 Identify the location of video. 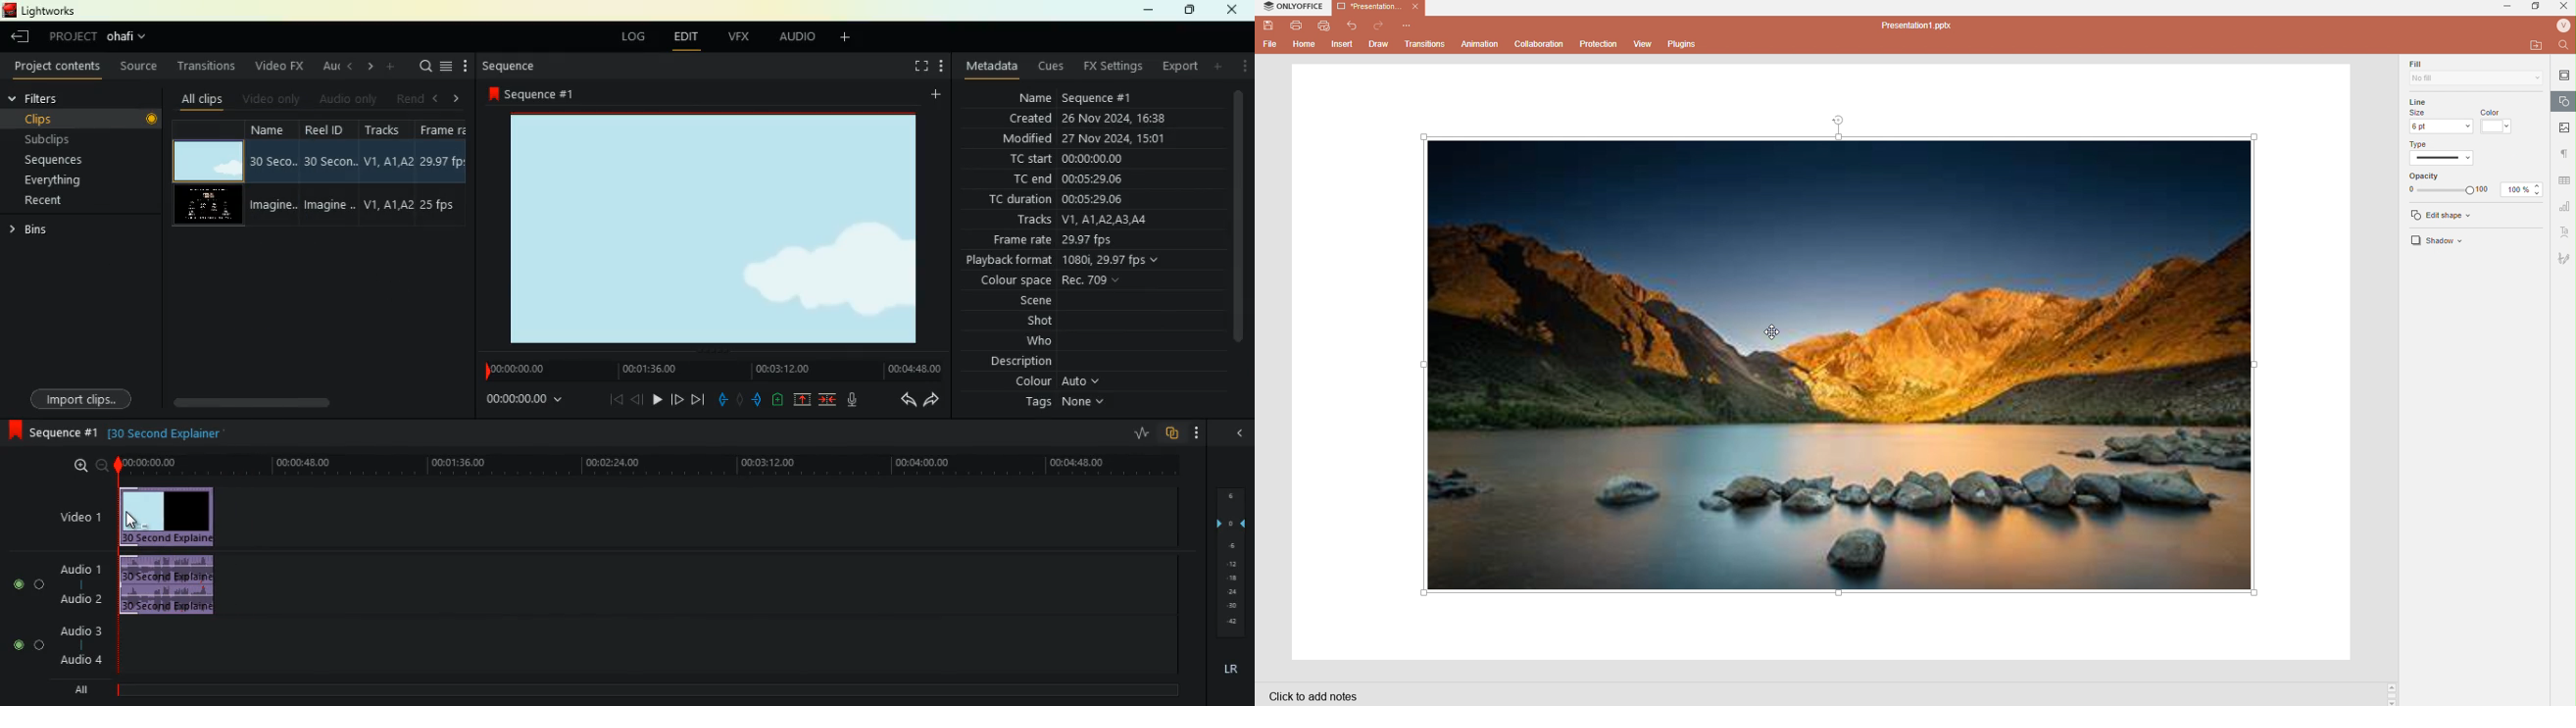
(72, 514).